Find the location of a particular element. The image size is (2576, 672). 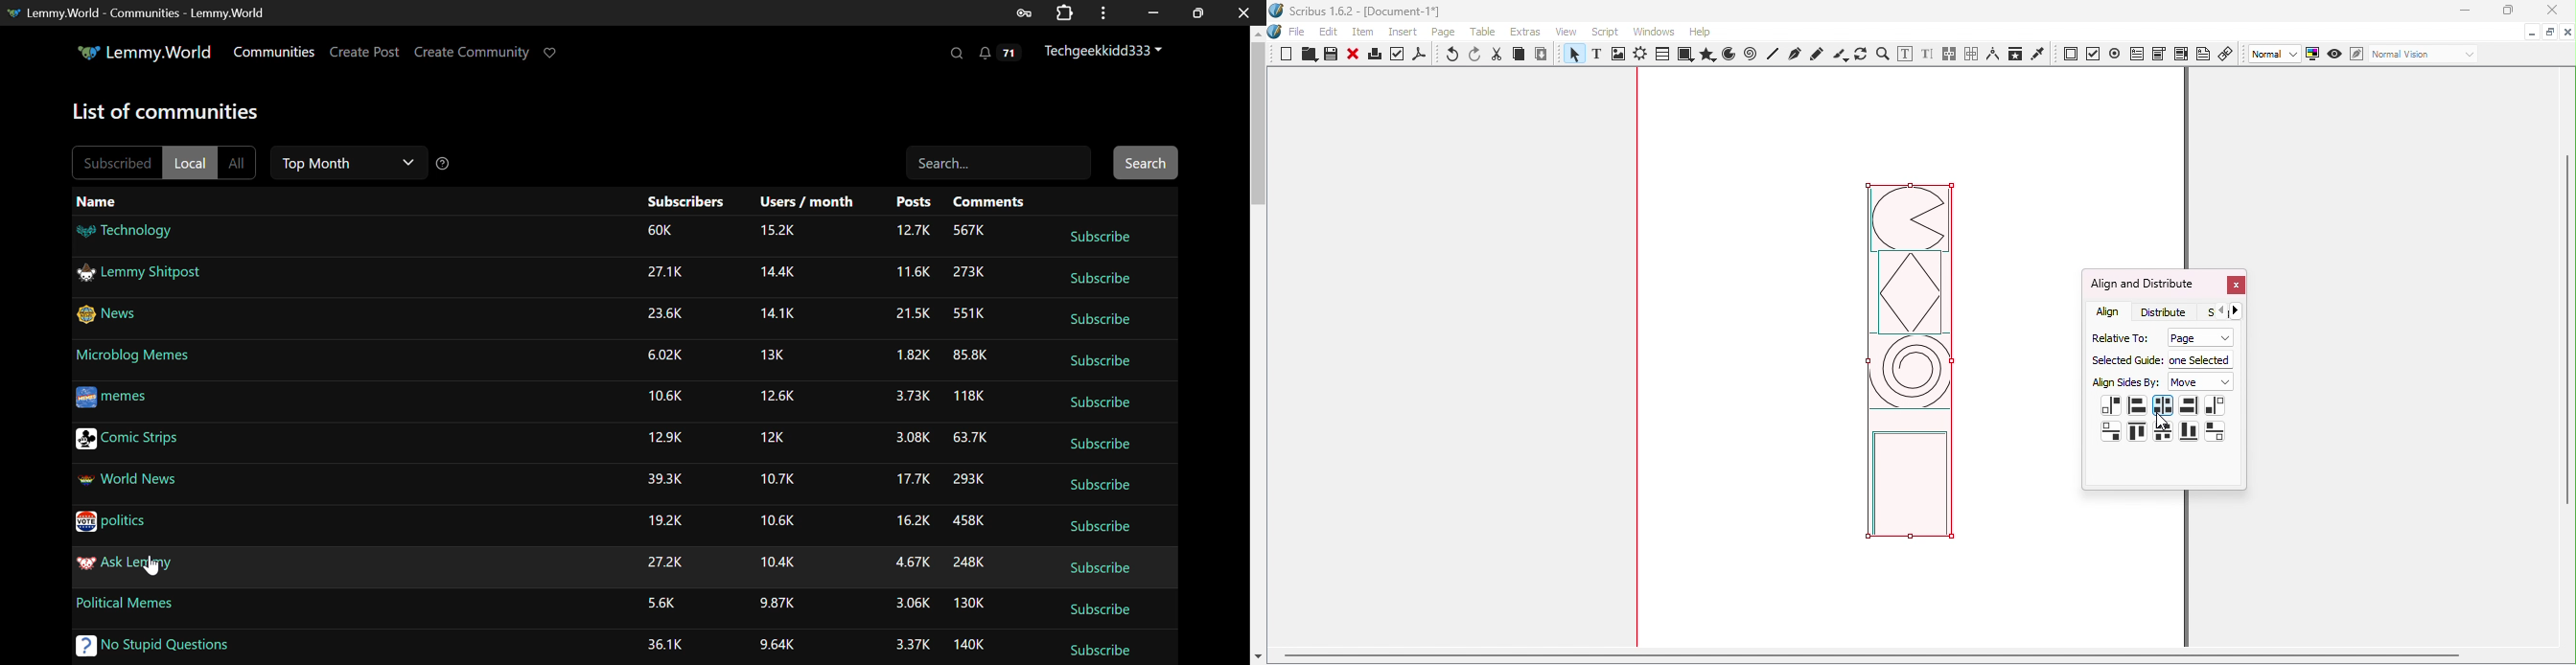

Extensions is located at coordinates (1065, 11).